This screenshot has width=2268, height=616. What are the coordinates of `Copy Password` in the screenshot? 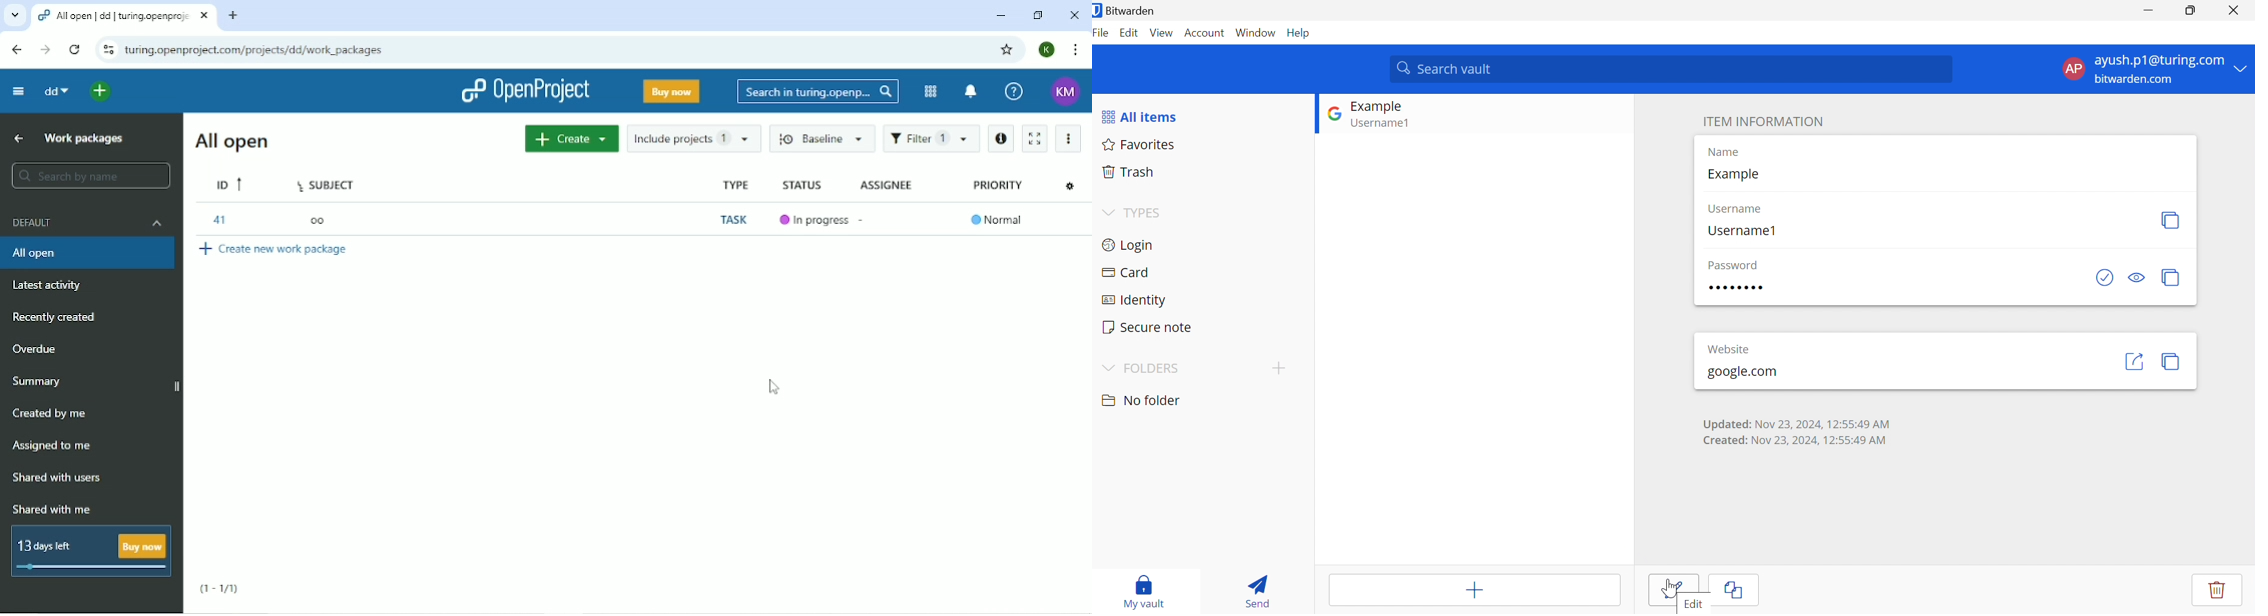 It's located at (2171, 277).